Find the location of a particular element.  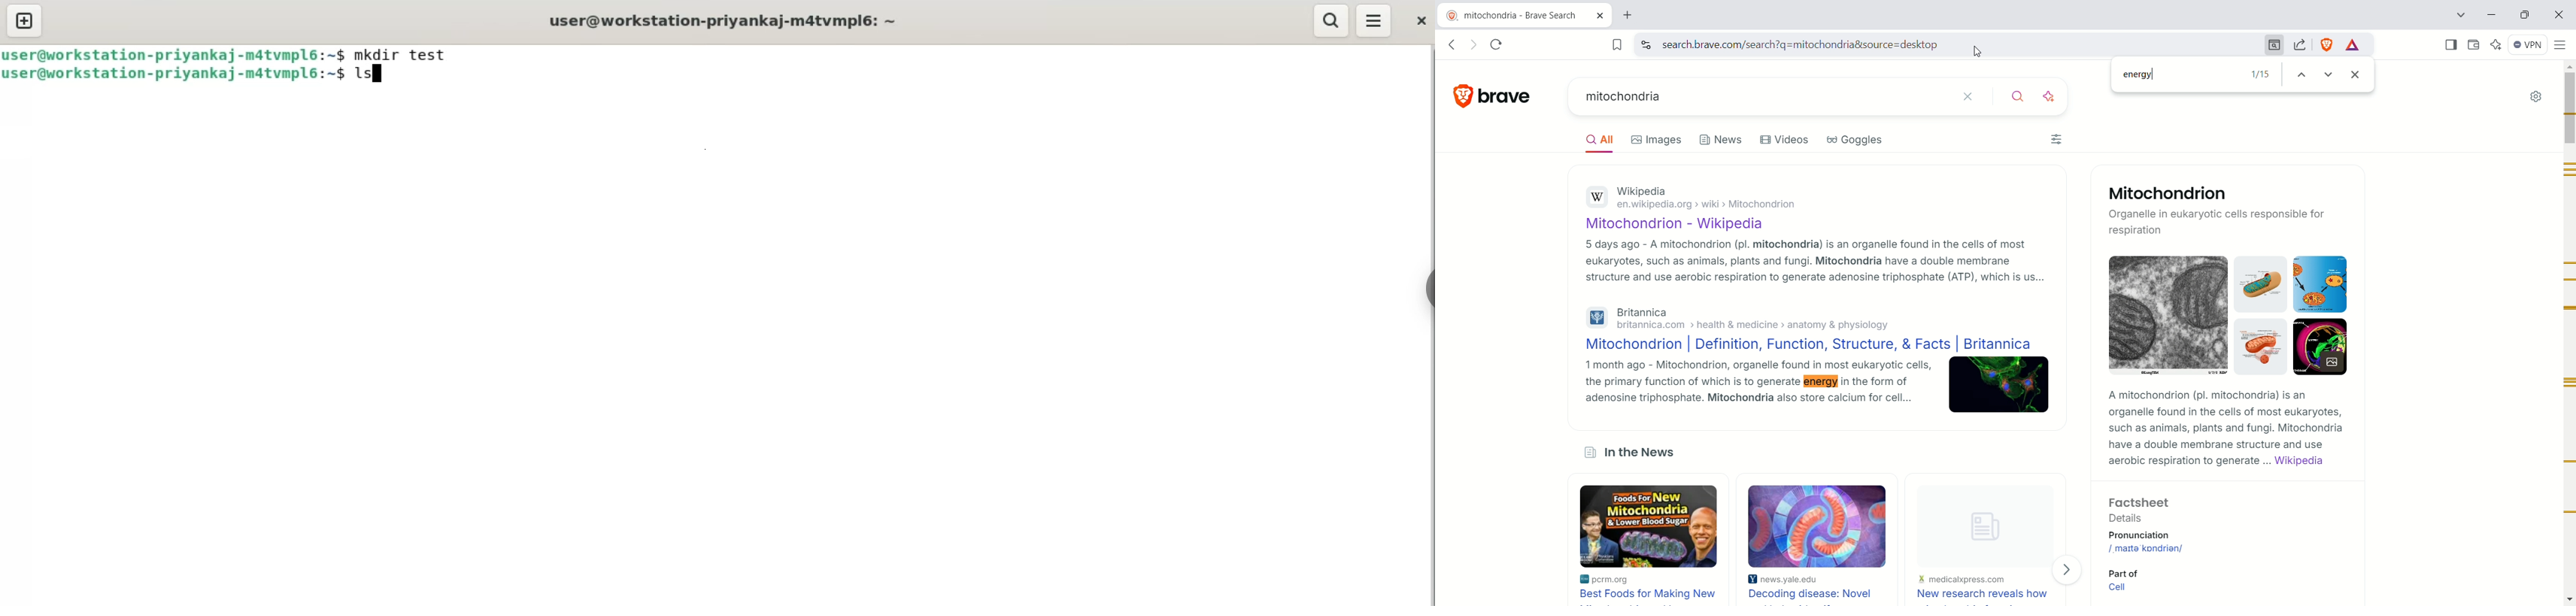

A mitochondrion (pl. mitochondria) Is an organelle found in the cells of most eukaryotes, such as animals, plants and fungi. Mitochondria have a double membrane structure and use is located at coordinates (2236, 421).